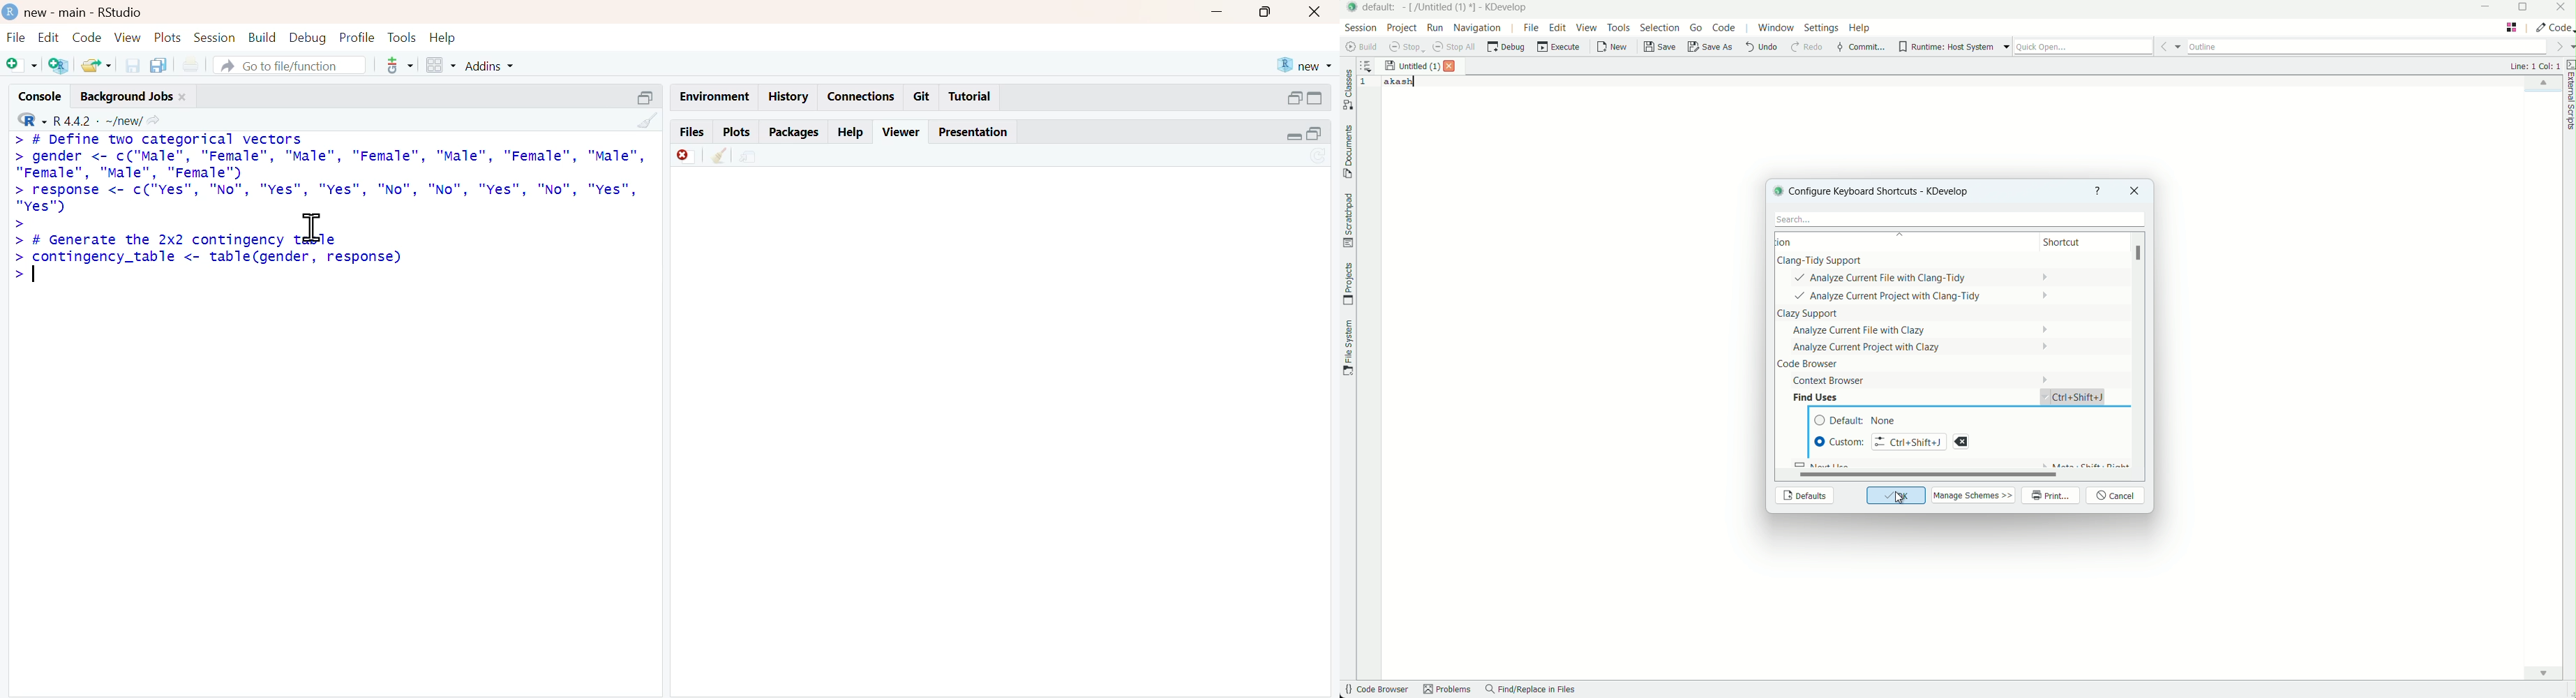 The width and height of the screenshot is (2576, 700). I want to click on background jobs, so click(127, 96).